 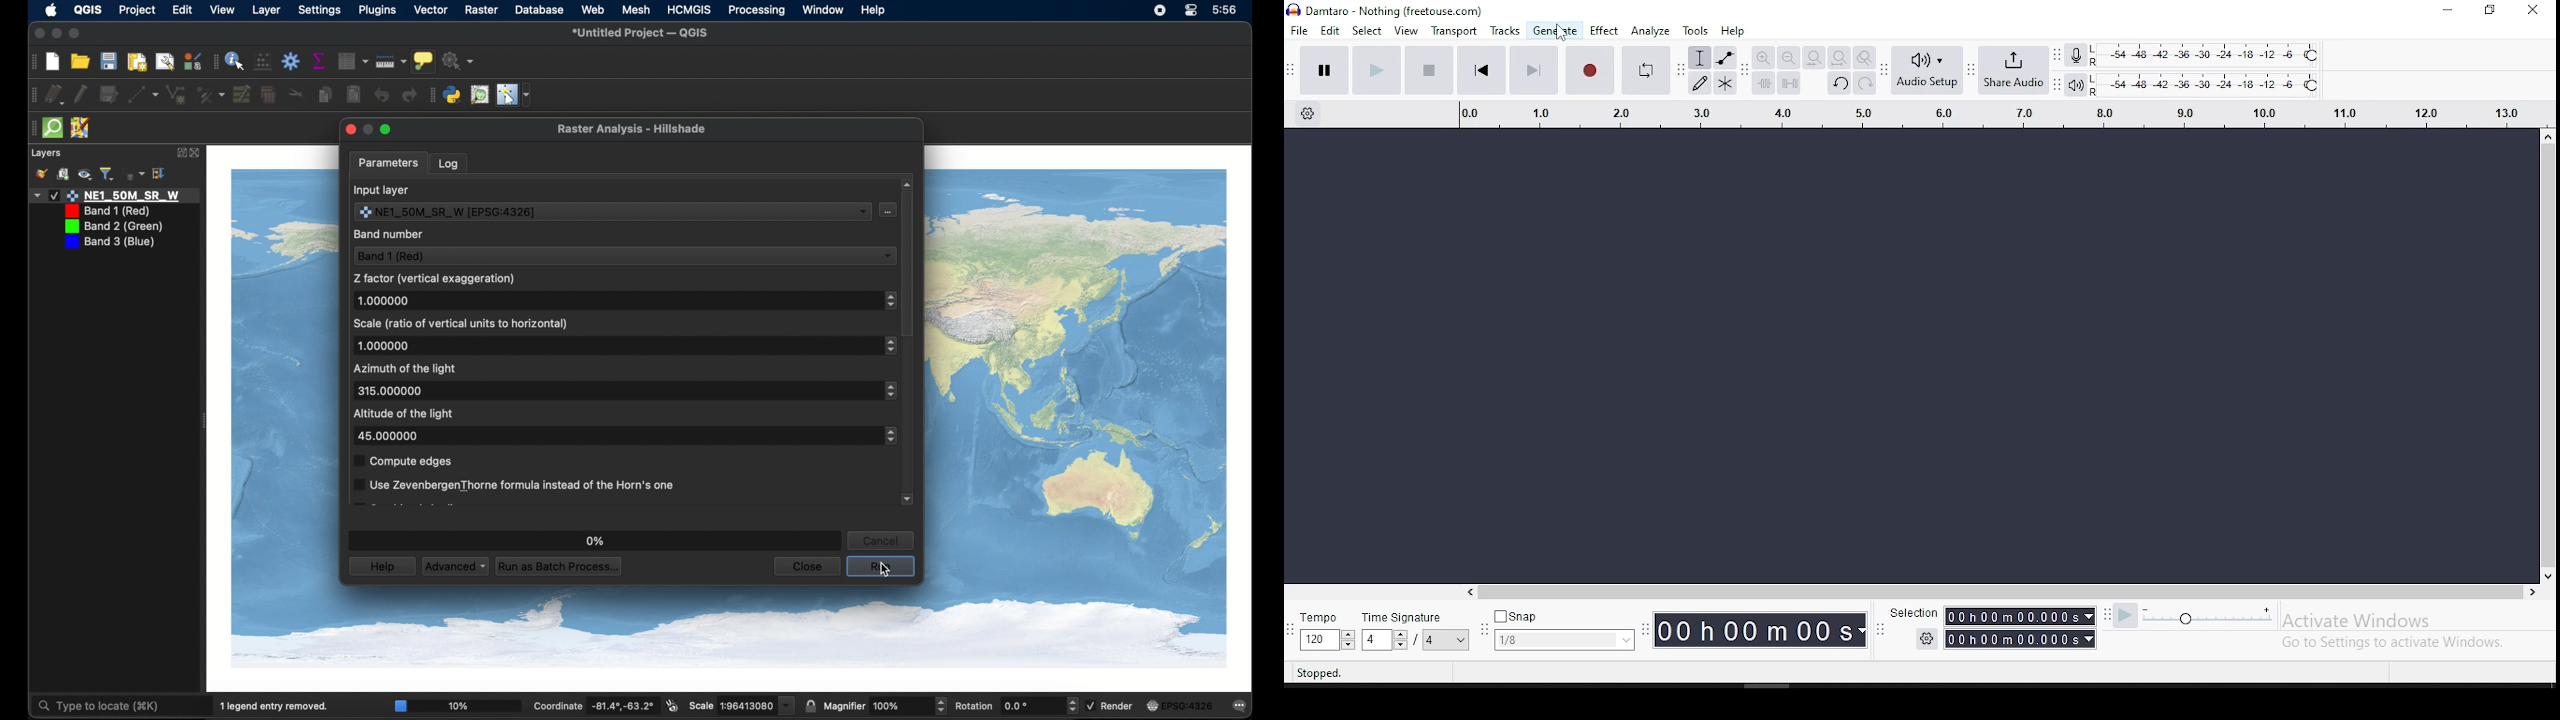 I want to click on transport, so click(x=1453, y=31).